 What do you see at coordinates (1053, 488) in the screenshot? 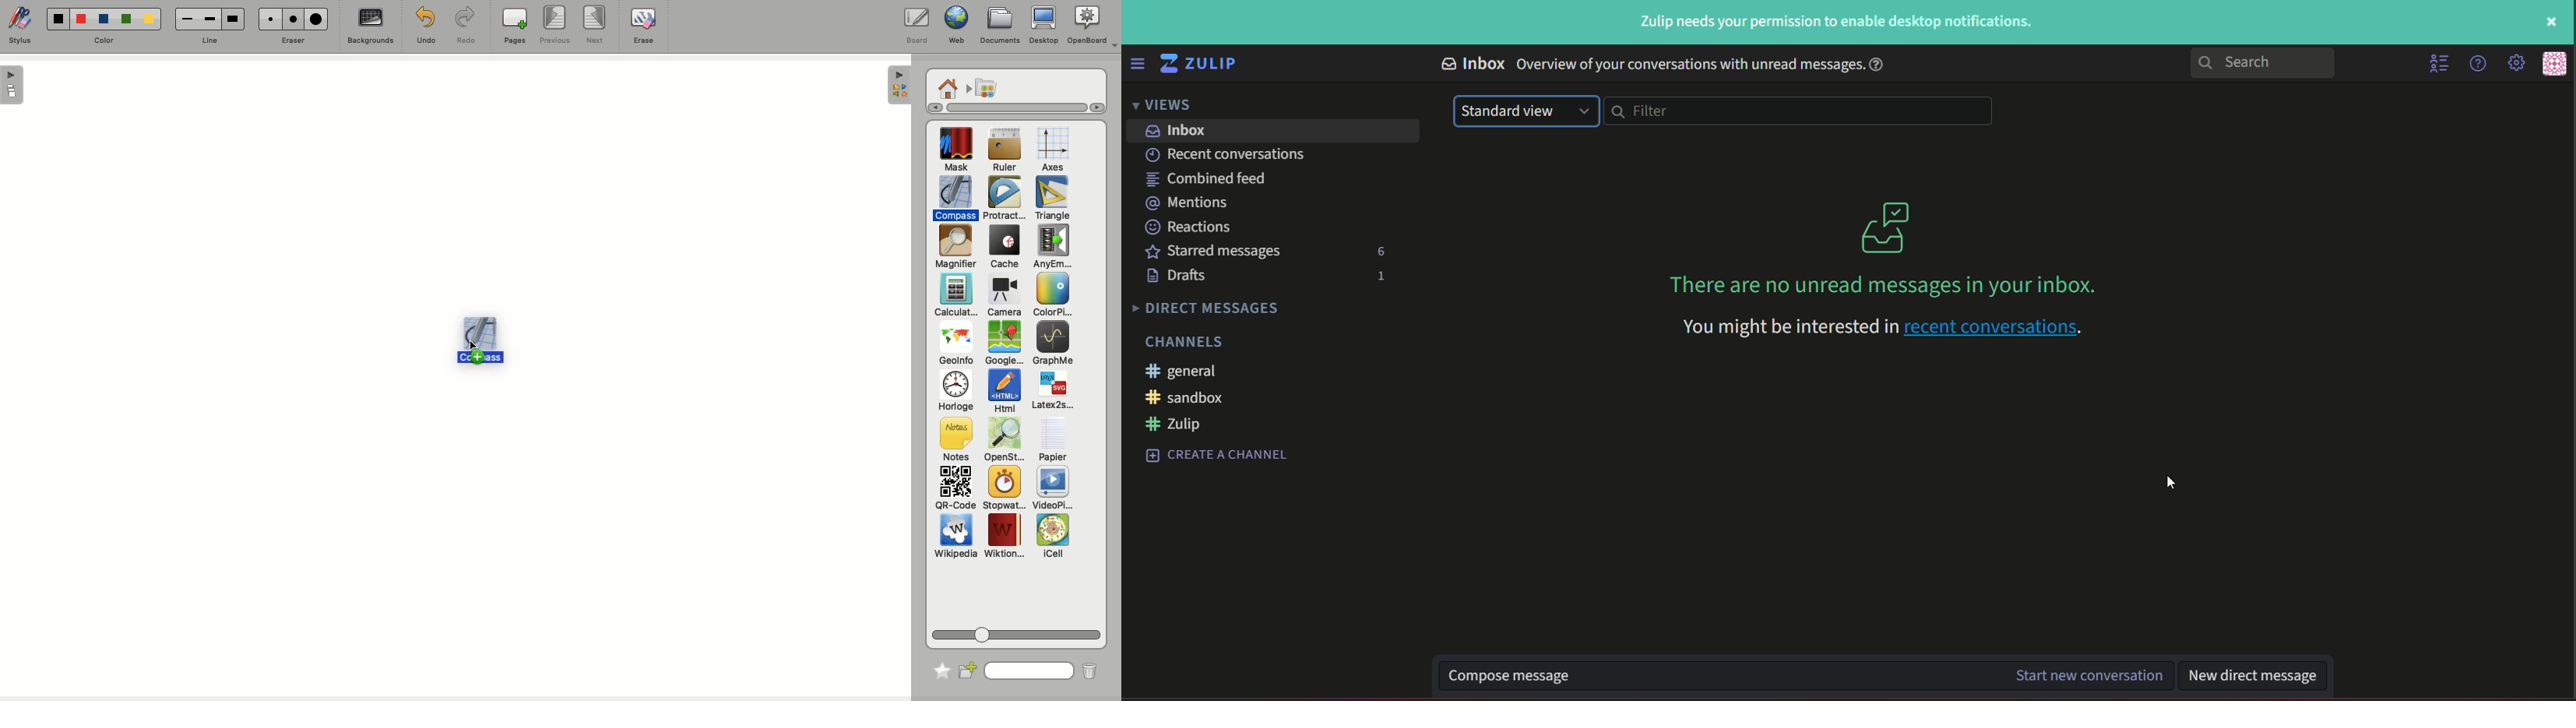
I see `VideoPlayer` at bounding box center [1053, 488].